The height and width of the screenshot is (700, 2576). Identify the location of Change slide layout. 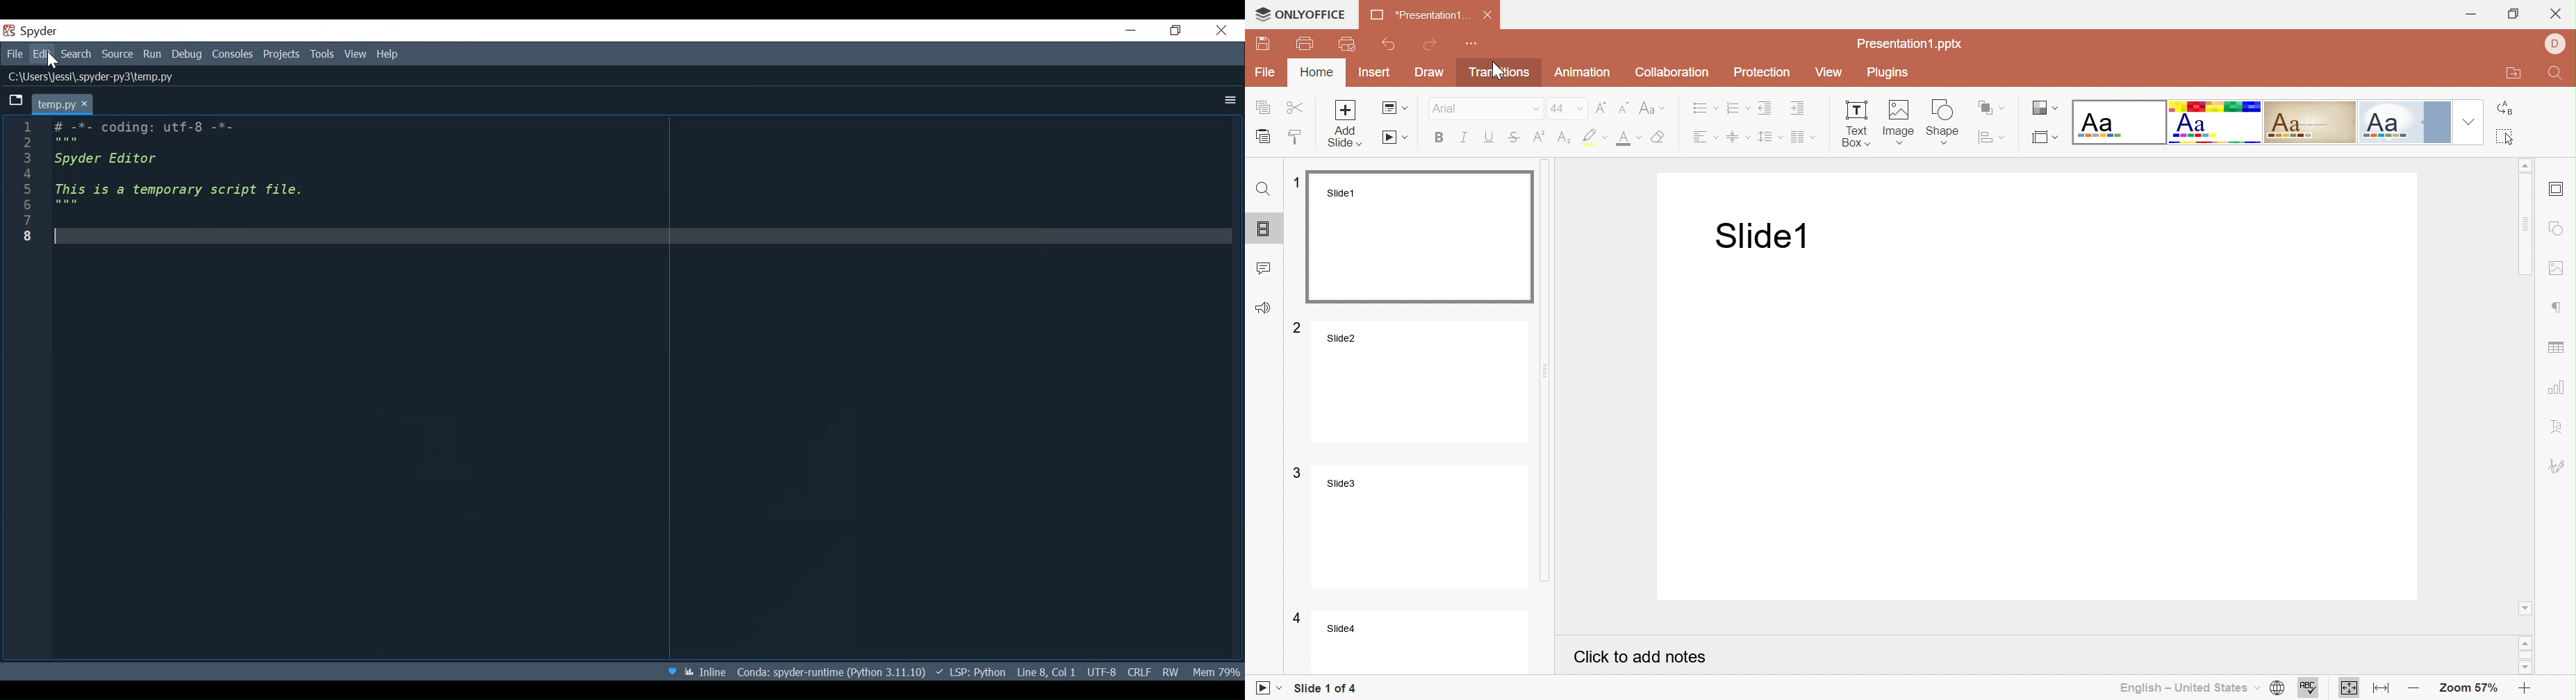
(1394, 110).